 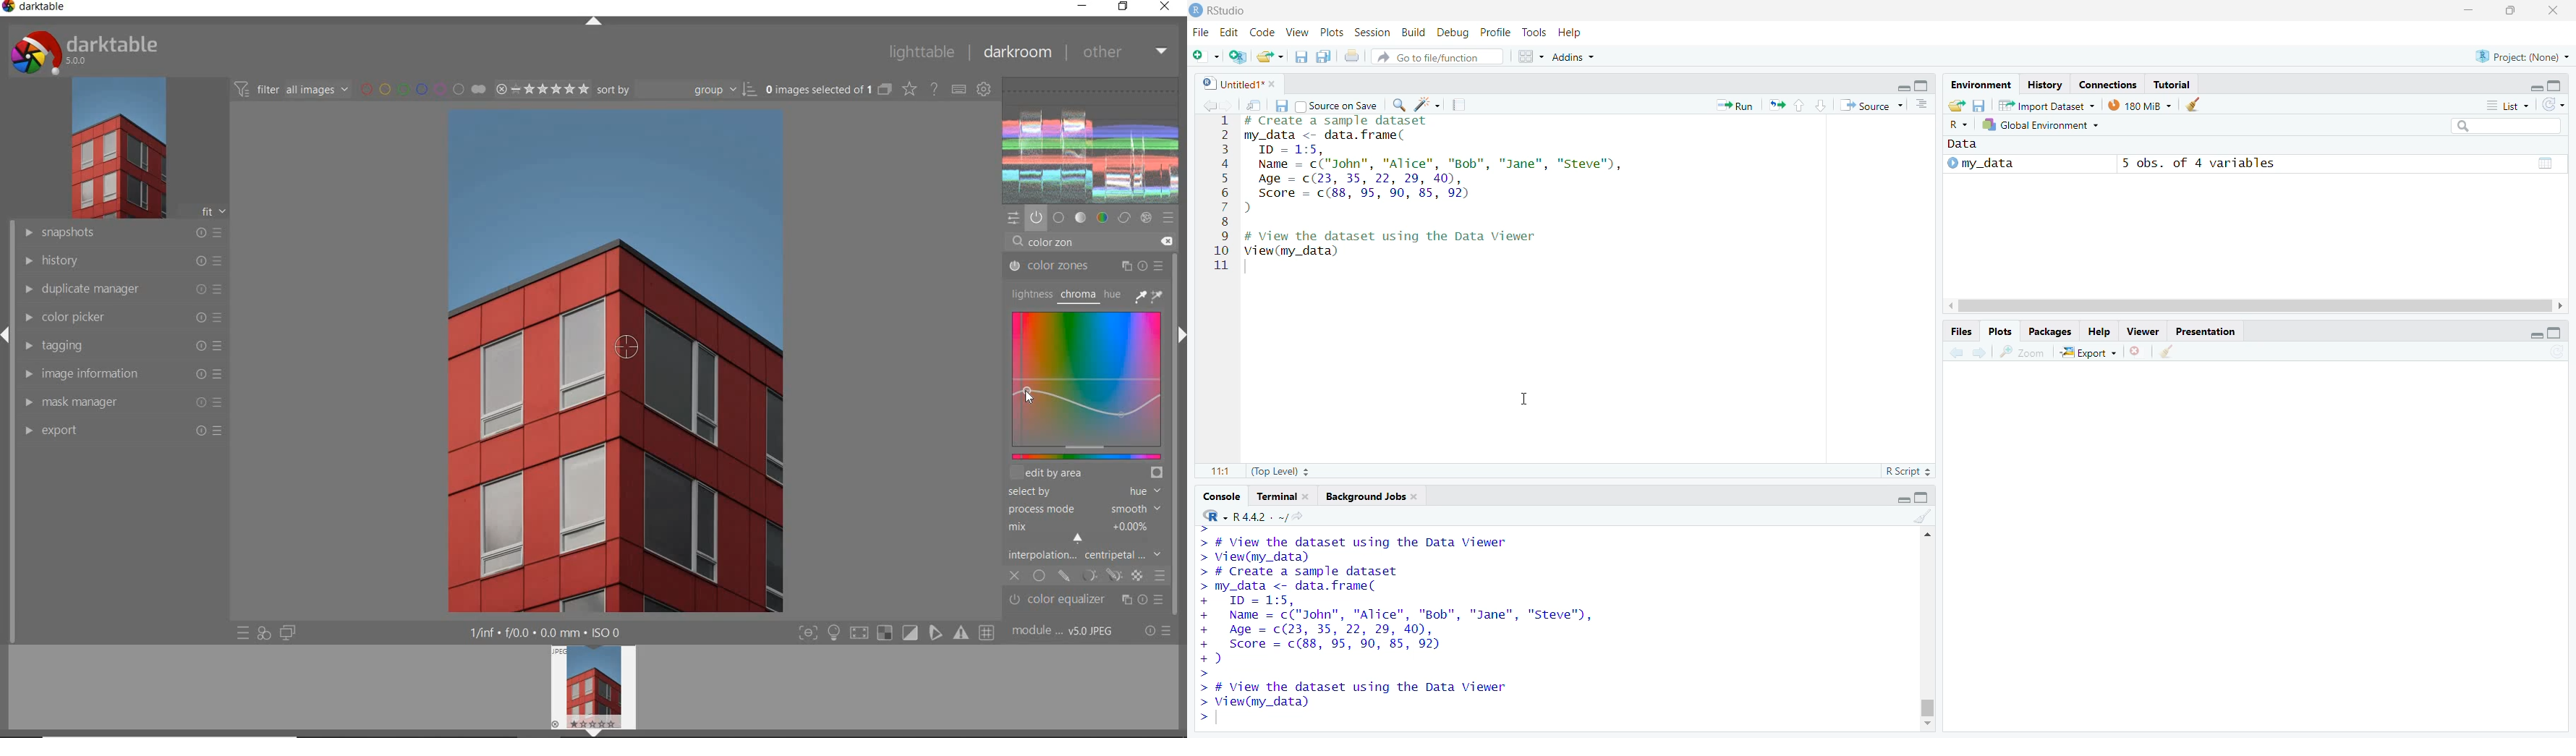 I want to click on Import Dataset, so click(x=2046, y=106).